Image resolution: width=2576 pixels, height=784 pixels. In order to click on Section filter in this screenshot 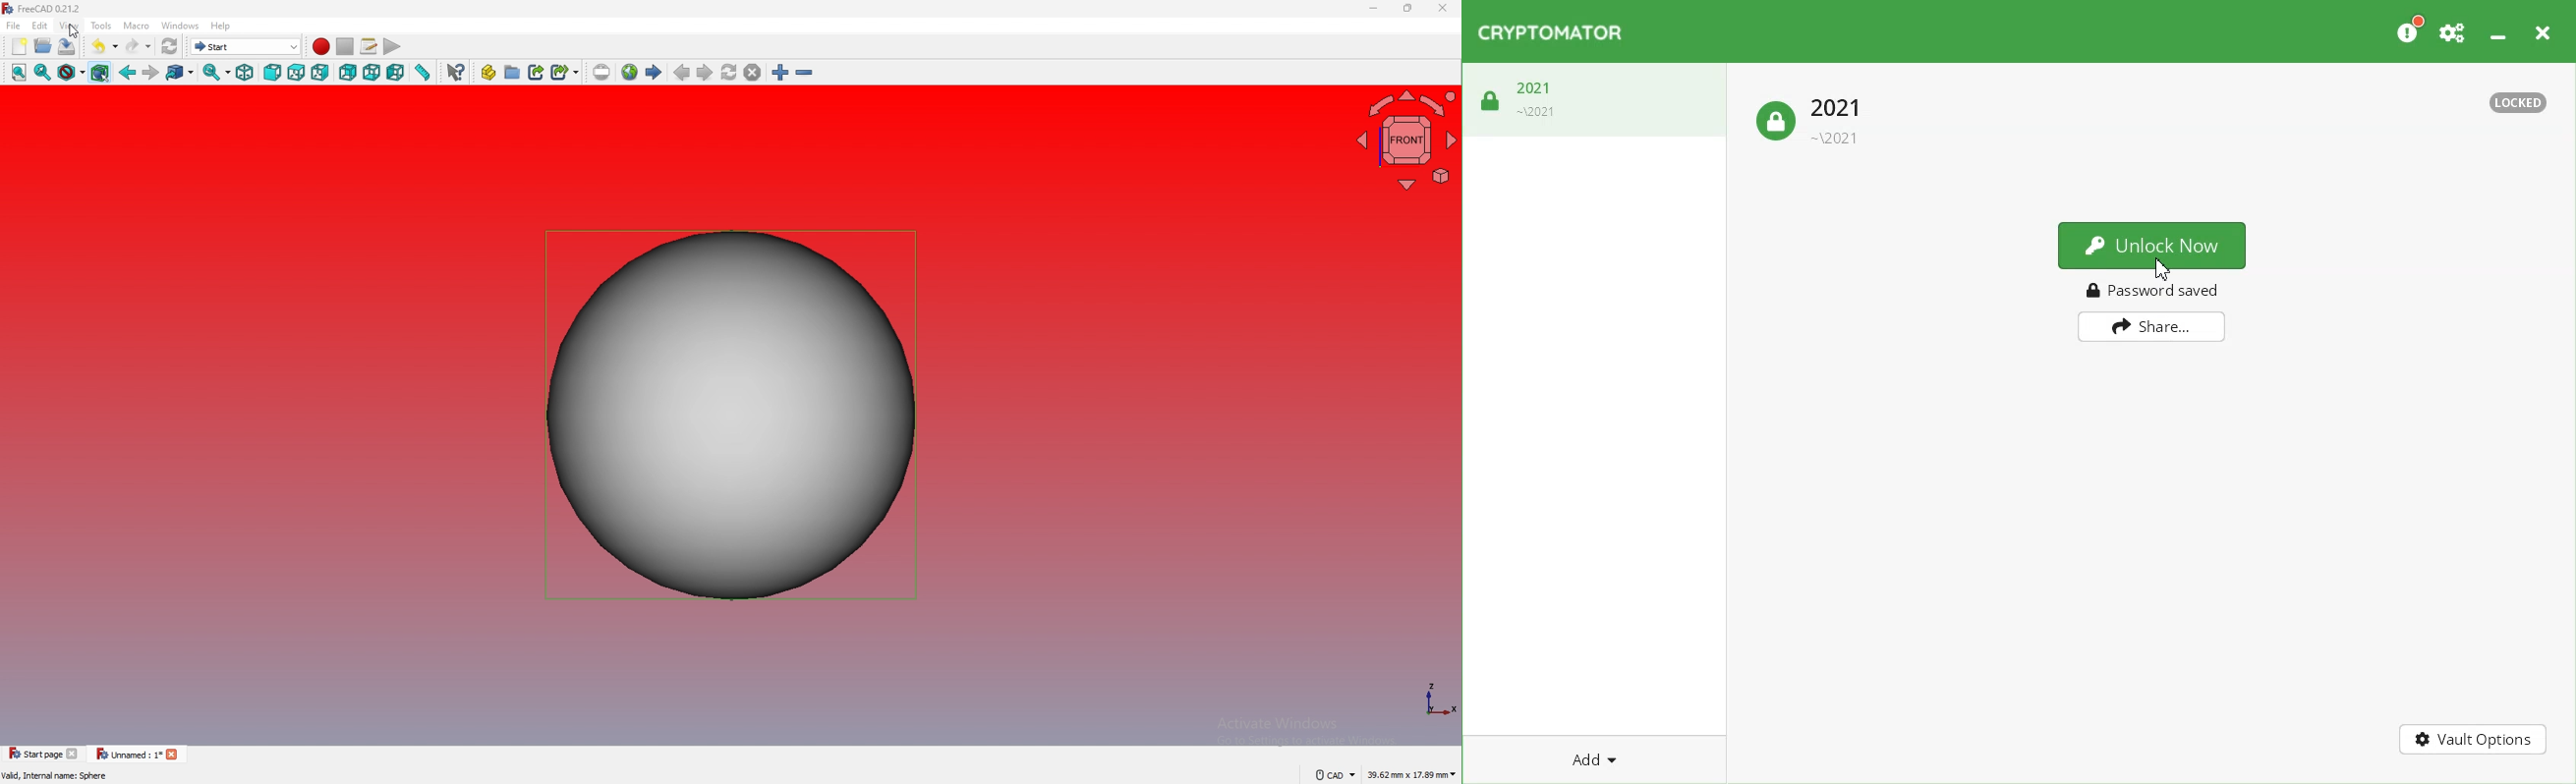, I will do `click(100, 72)`.